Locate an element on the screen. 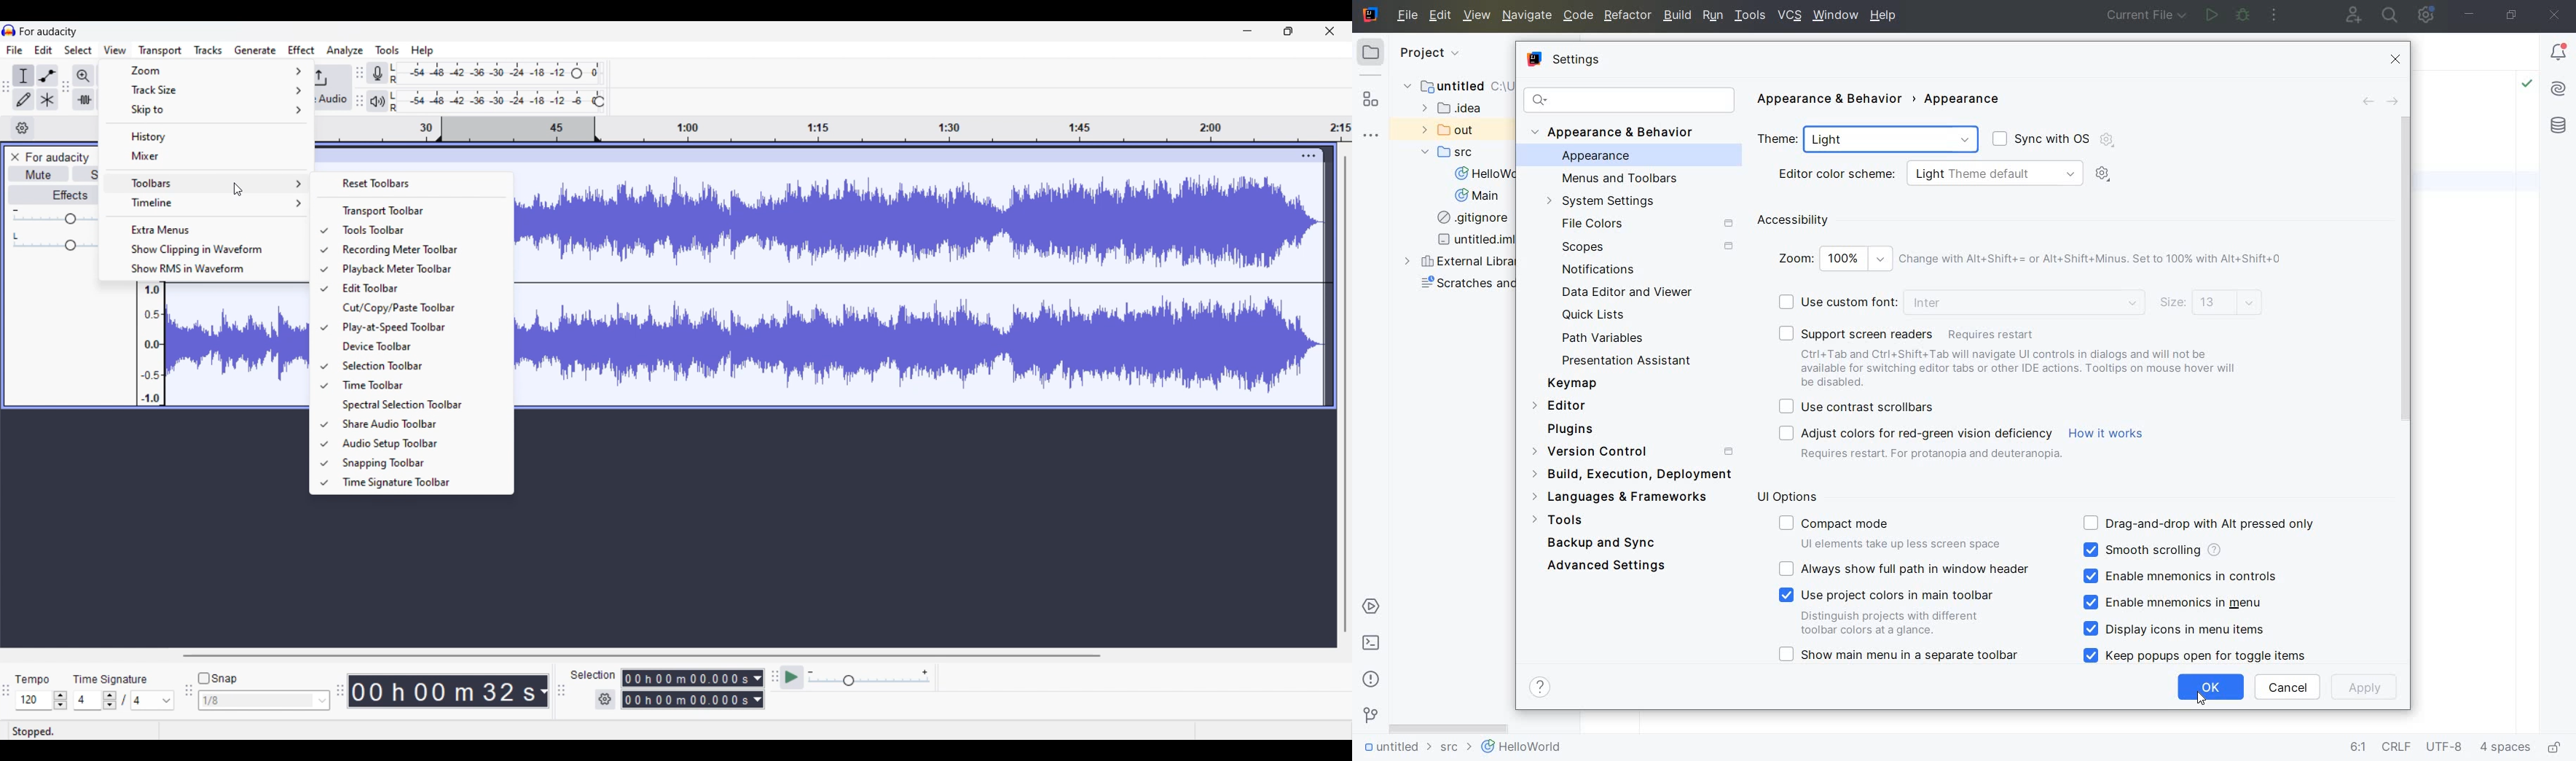  Duration measurement is located at coordinates (757, 700).